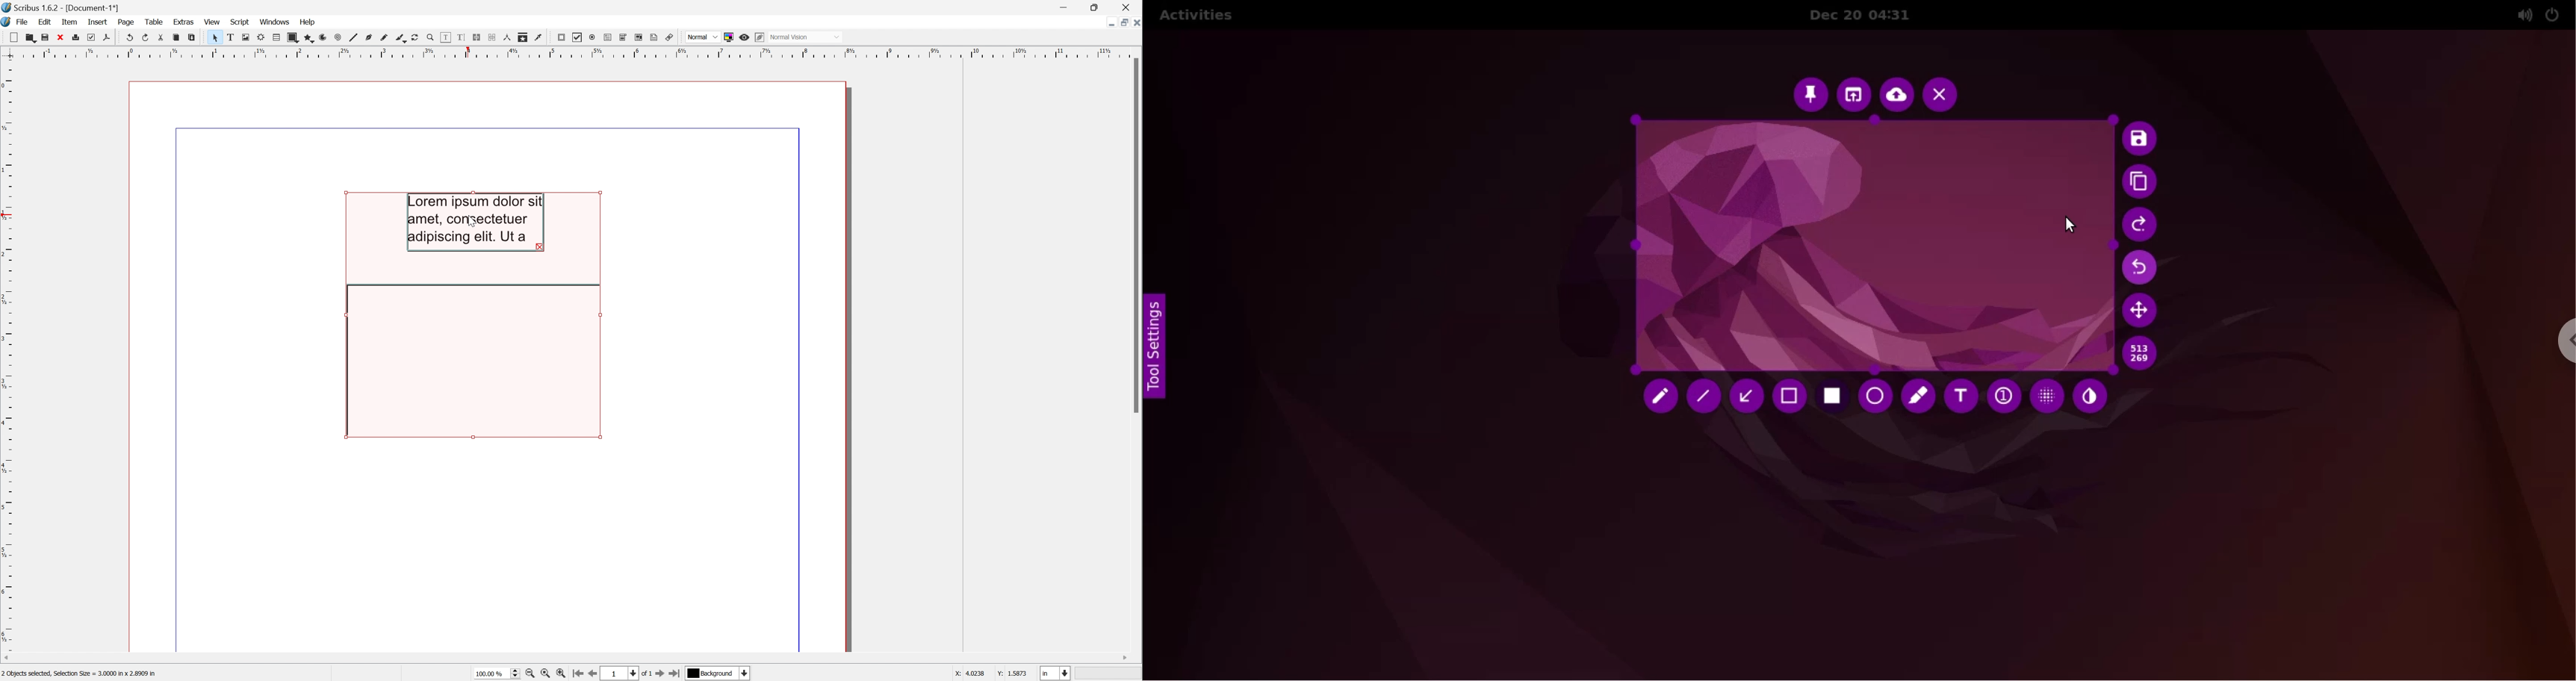  What do you see at coordinates (184, 23) in the screenshot?
I see `Extras` at bounding box center [184, 23].